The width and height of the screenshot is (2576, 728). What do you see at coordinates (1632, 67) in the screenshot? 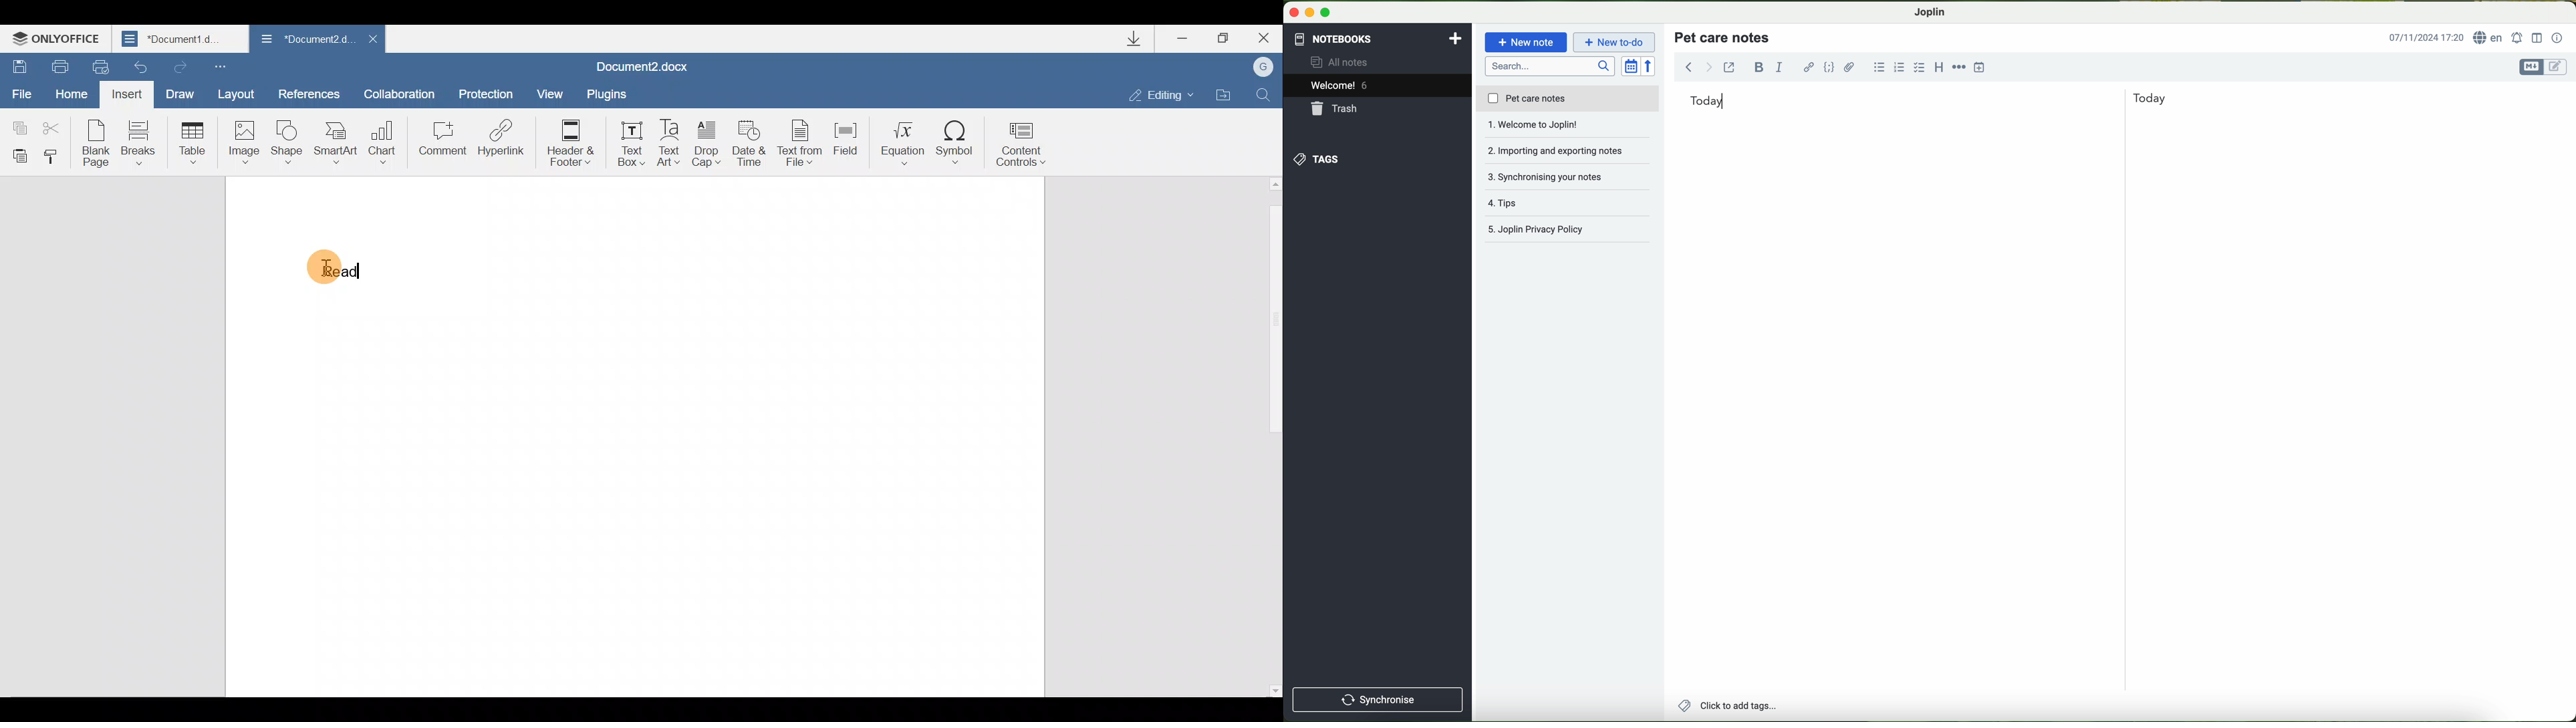
I see `toggle sort order field` at bounding box center [1632, 67].